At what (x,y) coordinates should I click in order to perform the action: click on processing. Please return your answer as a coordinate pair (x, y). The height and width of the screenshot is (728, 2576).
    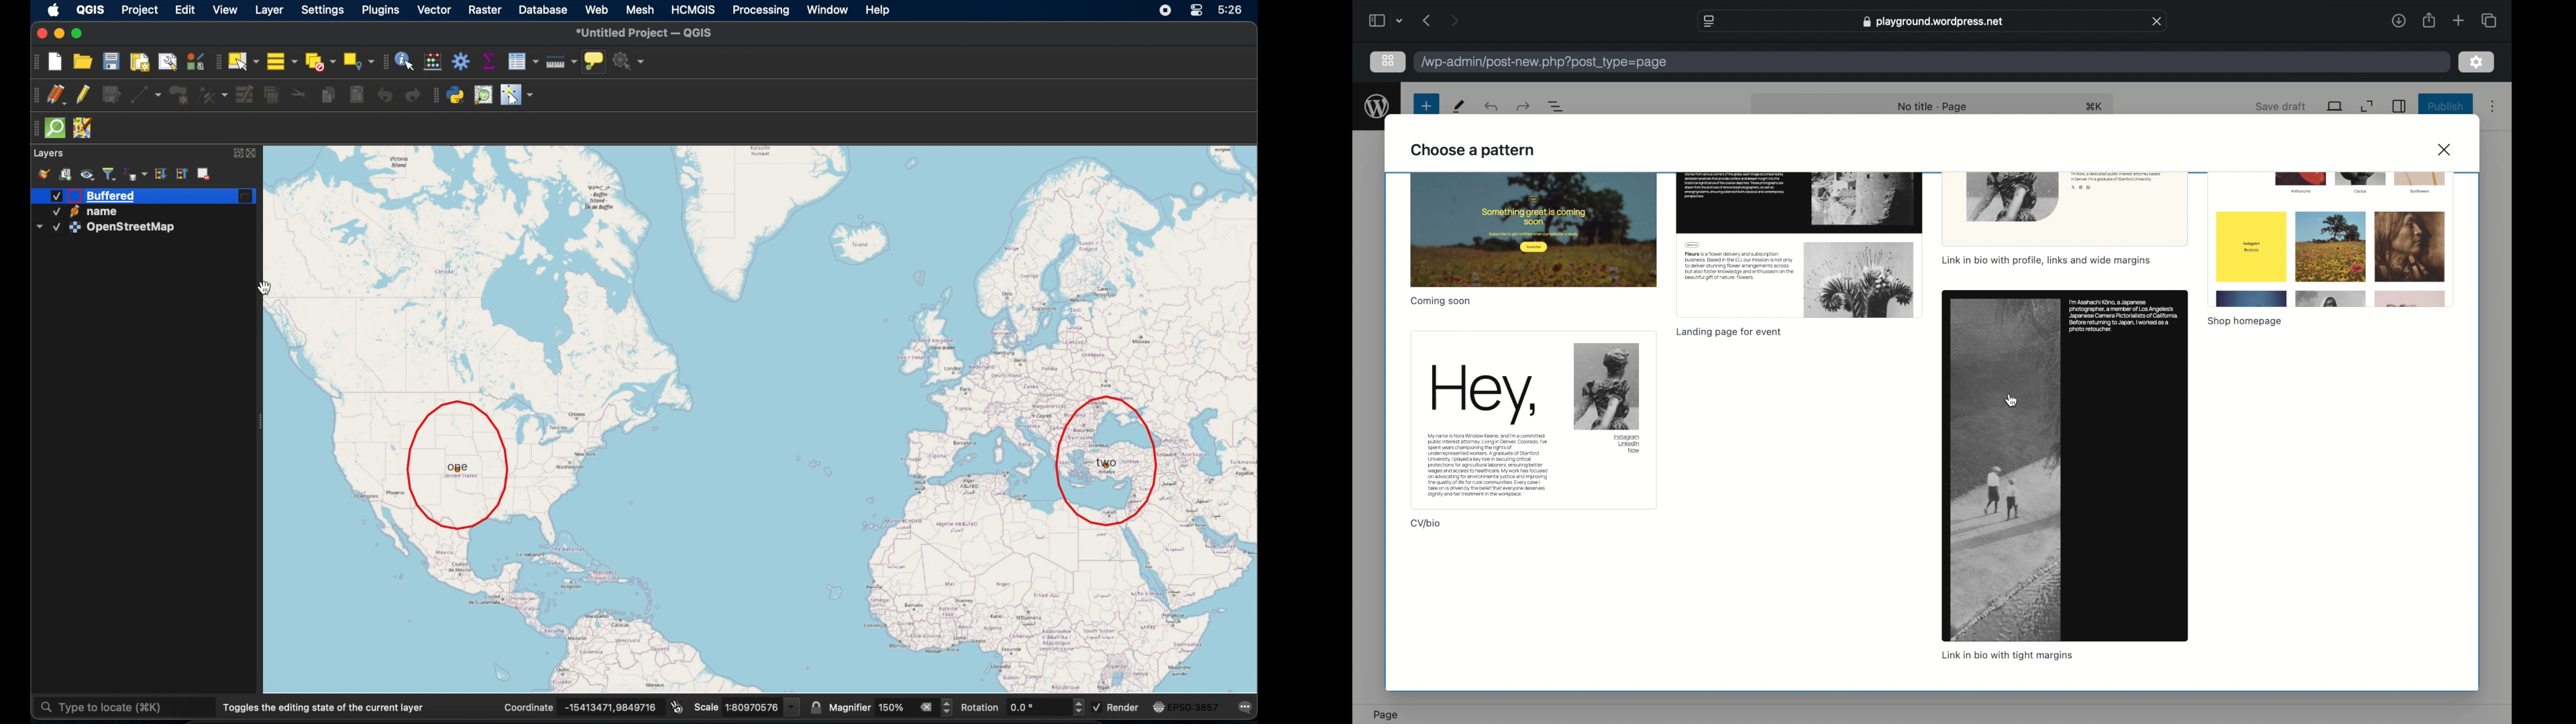
    Looking at the image, I should click on (761, 11).